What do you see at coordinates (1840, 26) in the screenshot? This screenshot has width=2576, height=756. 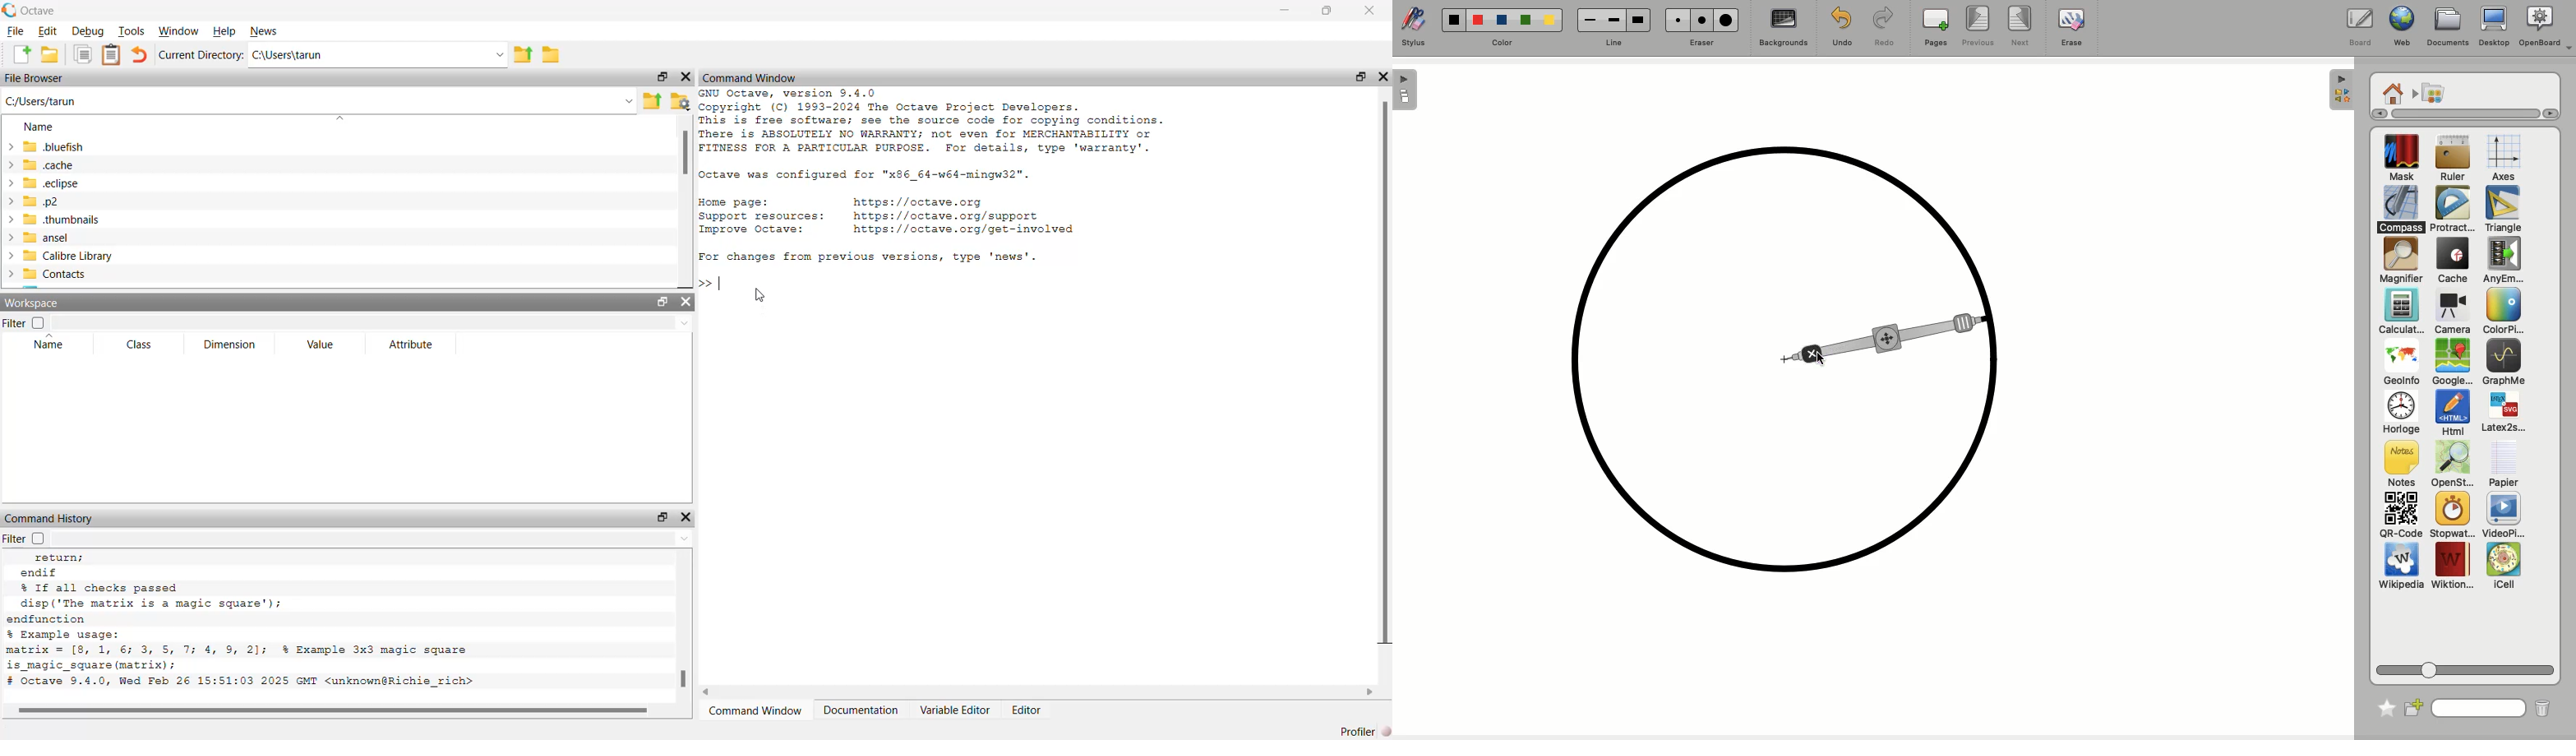 I see `Undo` at bounding box center [1840, 26].